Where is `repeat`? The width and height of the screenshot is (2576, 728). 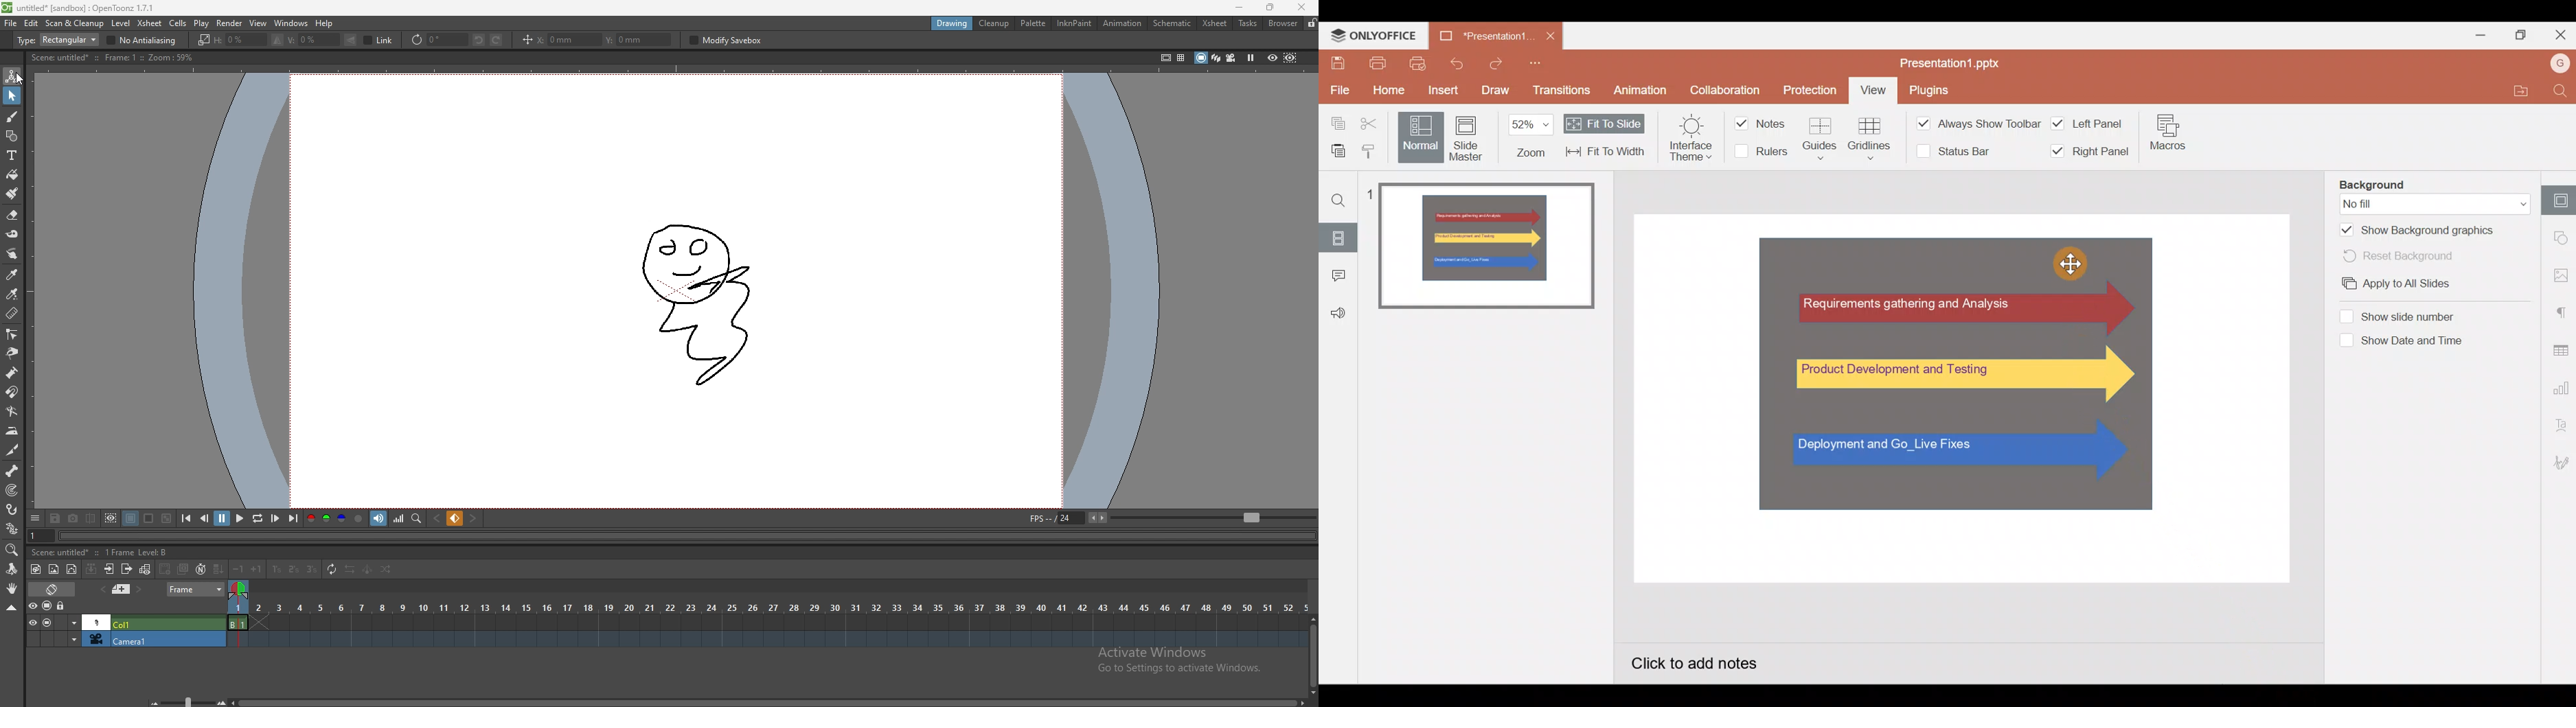 repeat is located at coordinates (330, 570).